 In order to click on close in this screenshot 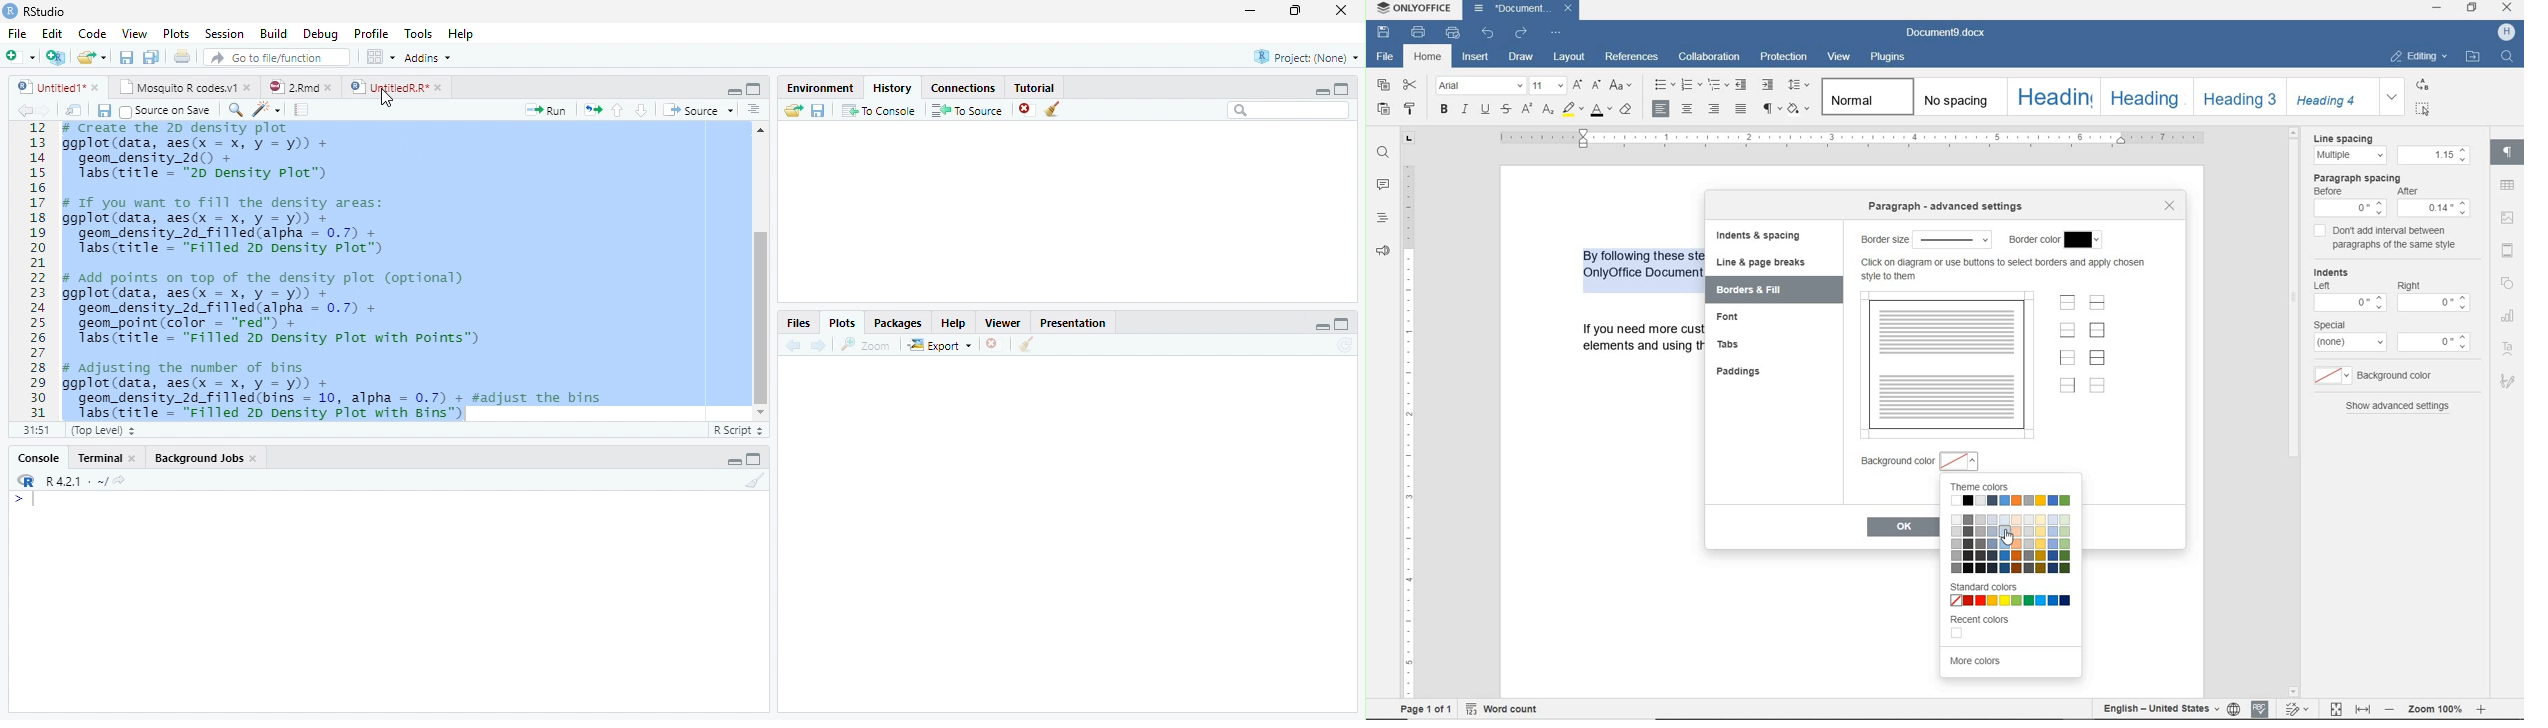, I will do `click(332, 87)`.